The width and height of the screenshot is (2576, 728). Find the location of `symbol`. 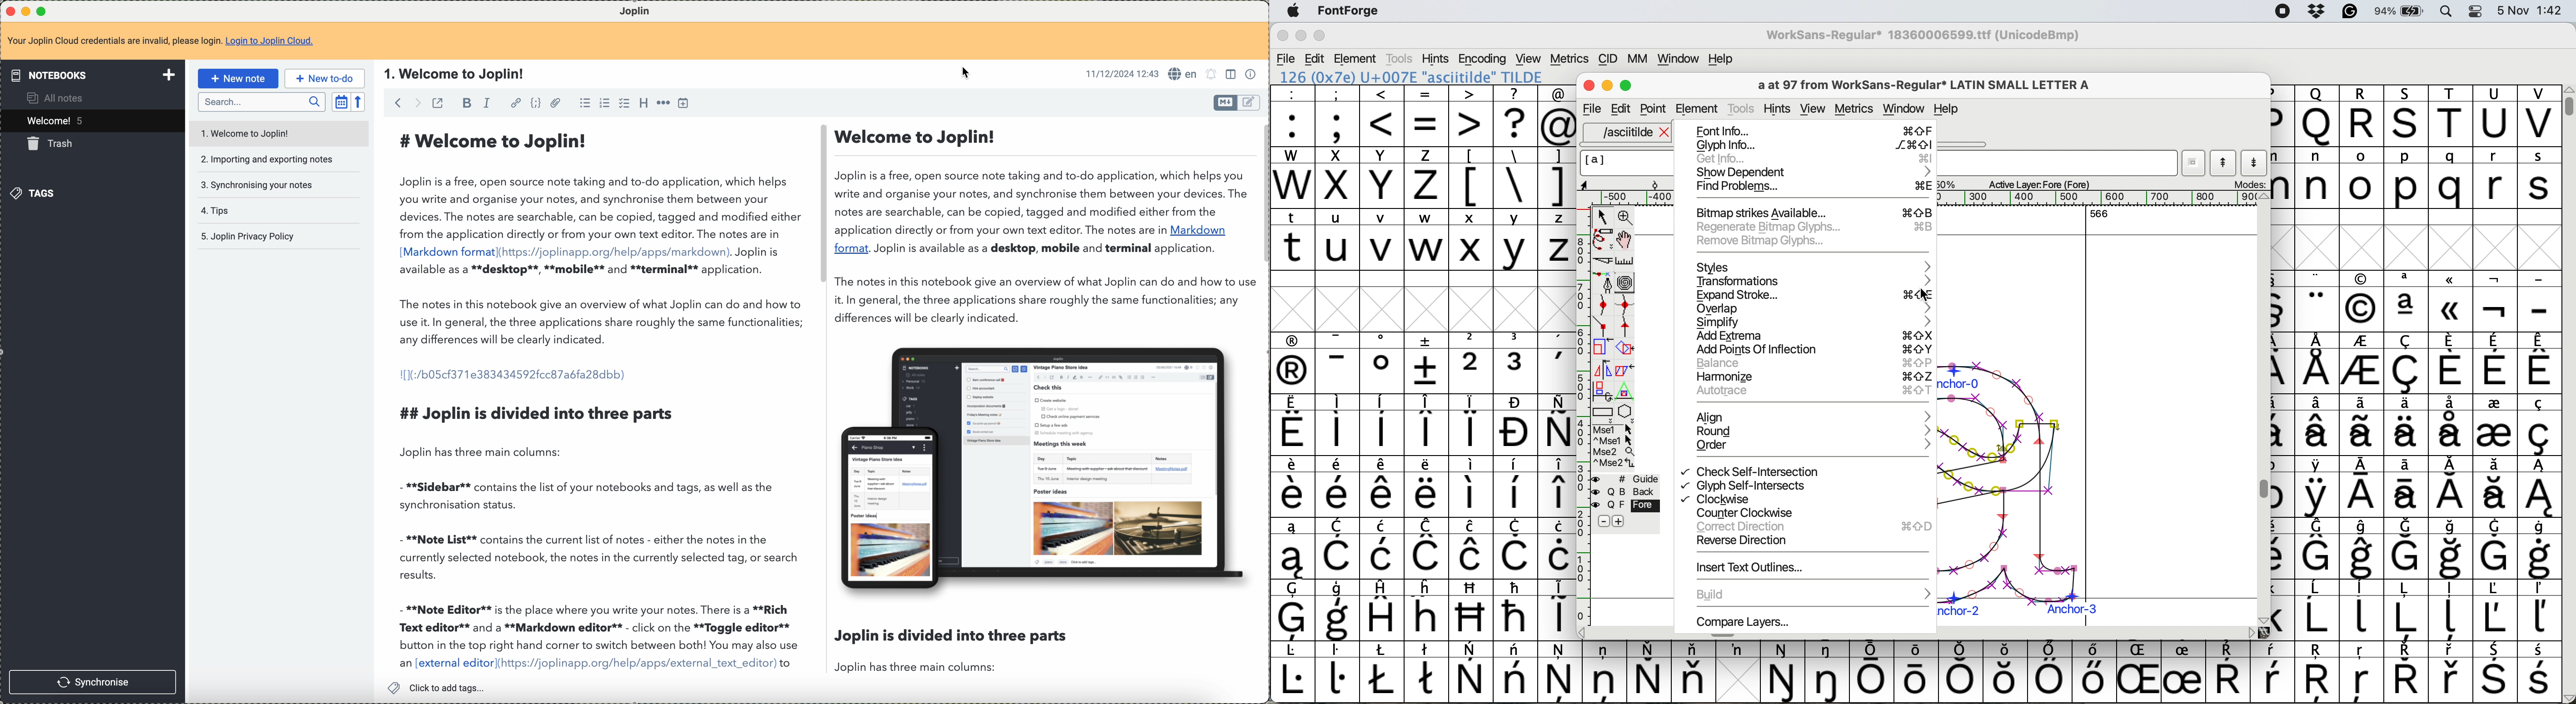

symbol is located at coordinates (2495, 363).